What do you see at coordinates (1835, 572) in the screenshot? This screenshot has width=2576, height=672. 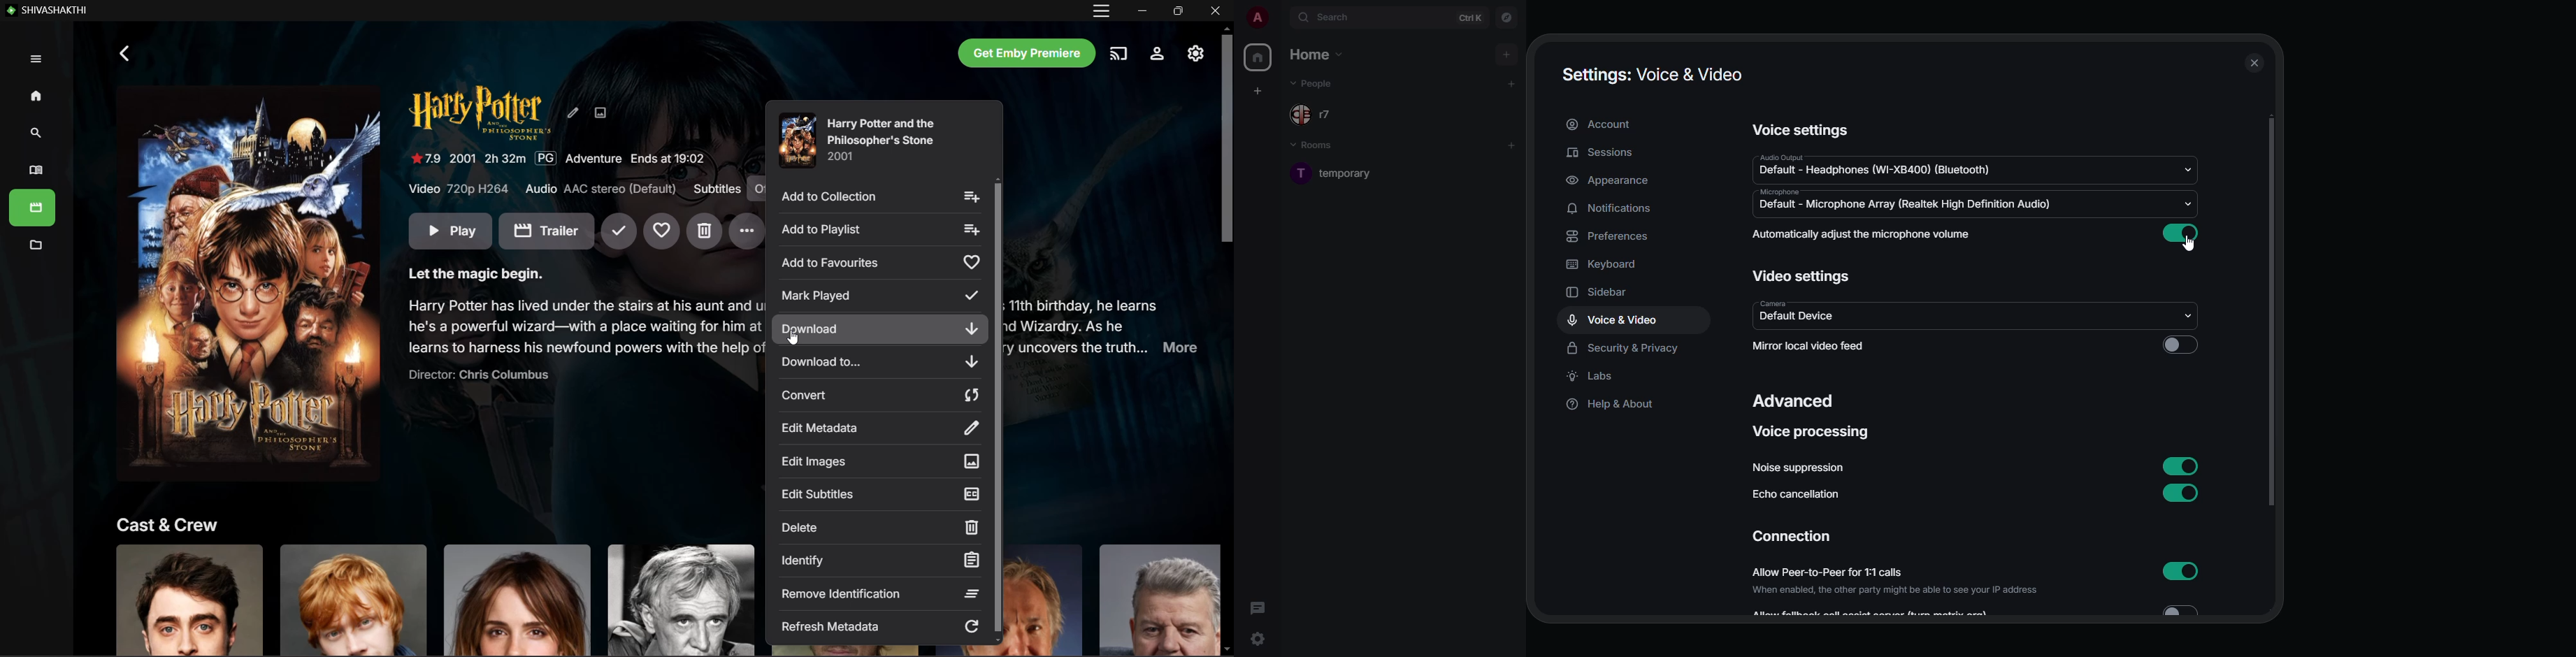 I see `allow peer to peer for 1:1 calls` at bounding box center [1835, 572].